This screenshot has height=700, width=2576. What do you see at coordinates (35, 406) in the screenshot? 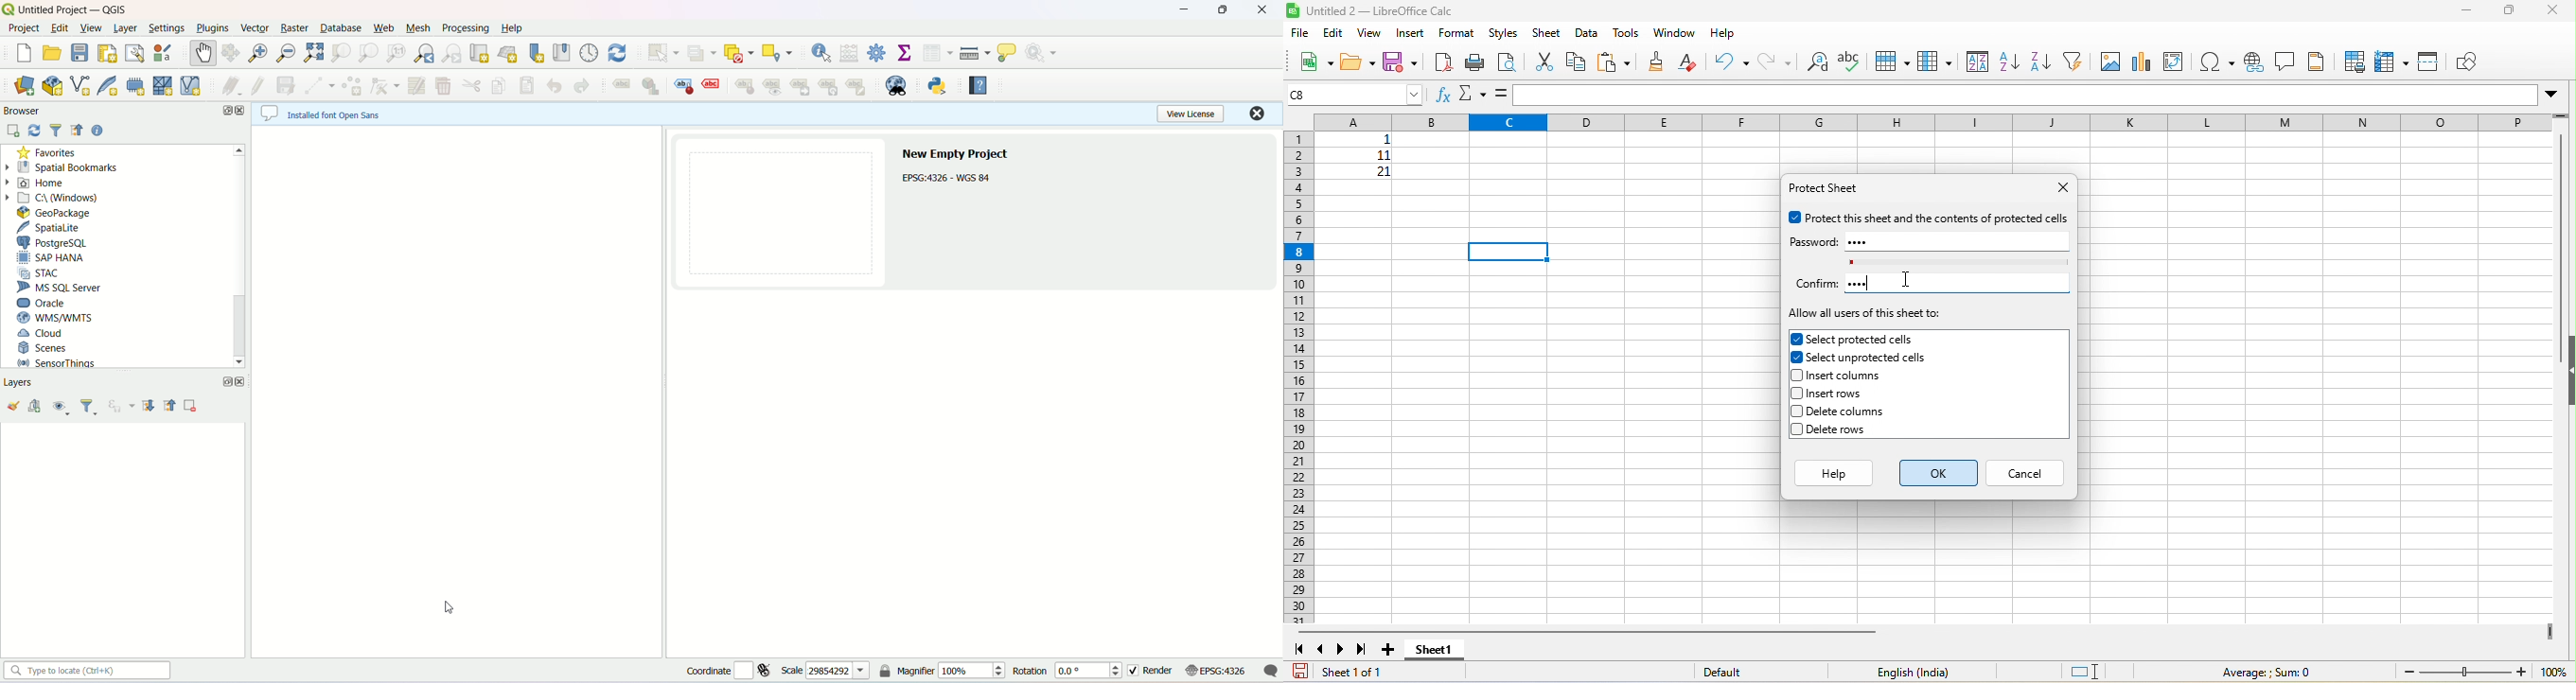
I see `add groups` at bounding box center [35, 406].